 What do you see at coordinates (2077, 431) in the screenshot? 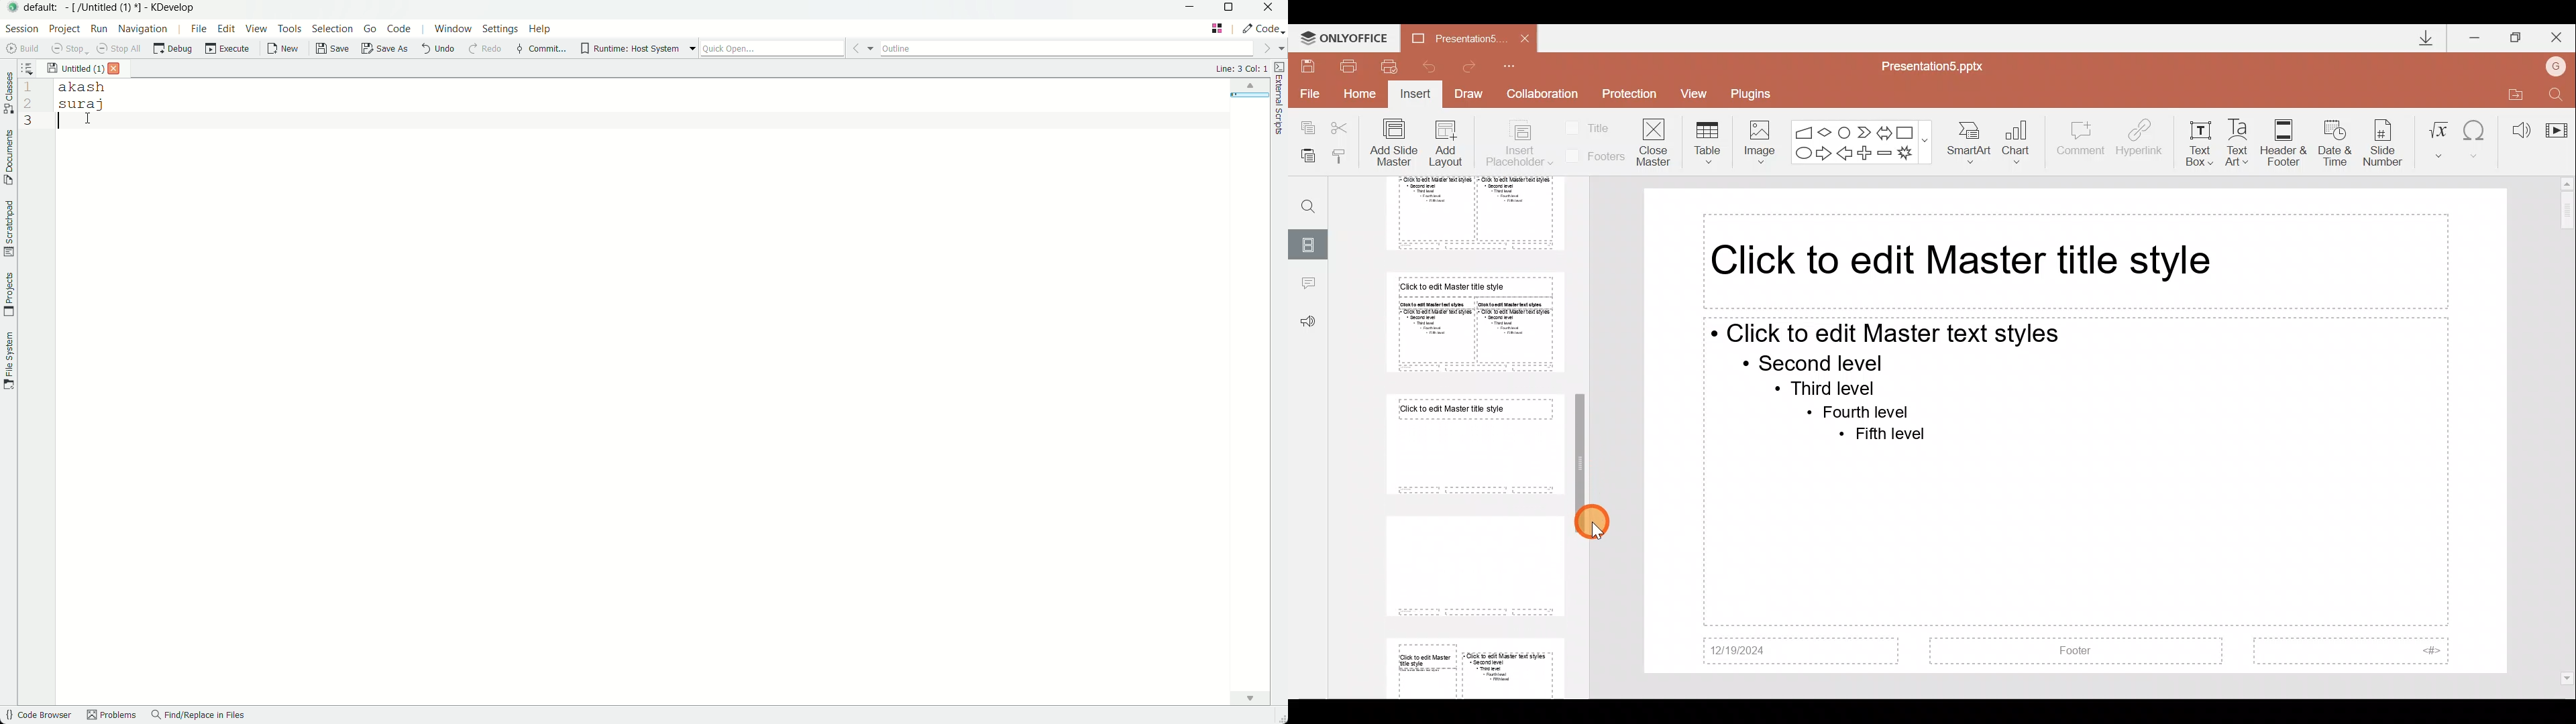
I see `Presentation slide` at bounding box center [2077, 431].